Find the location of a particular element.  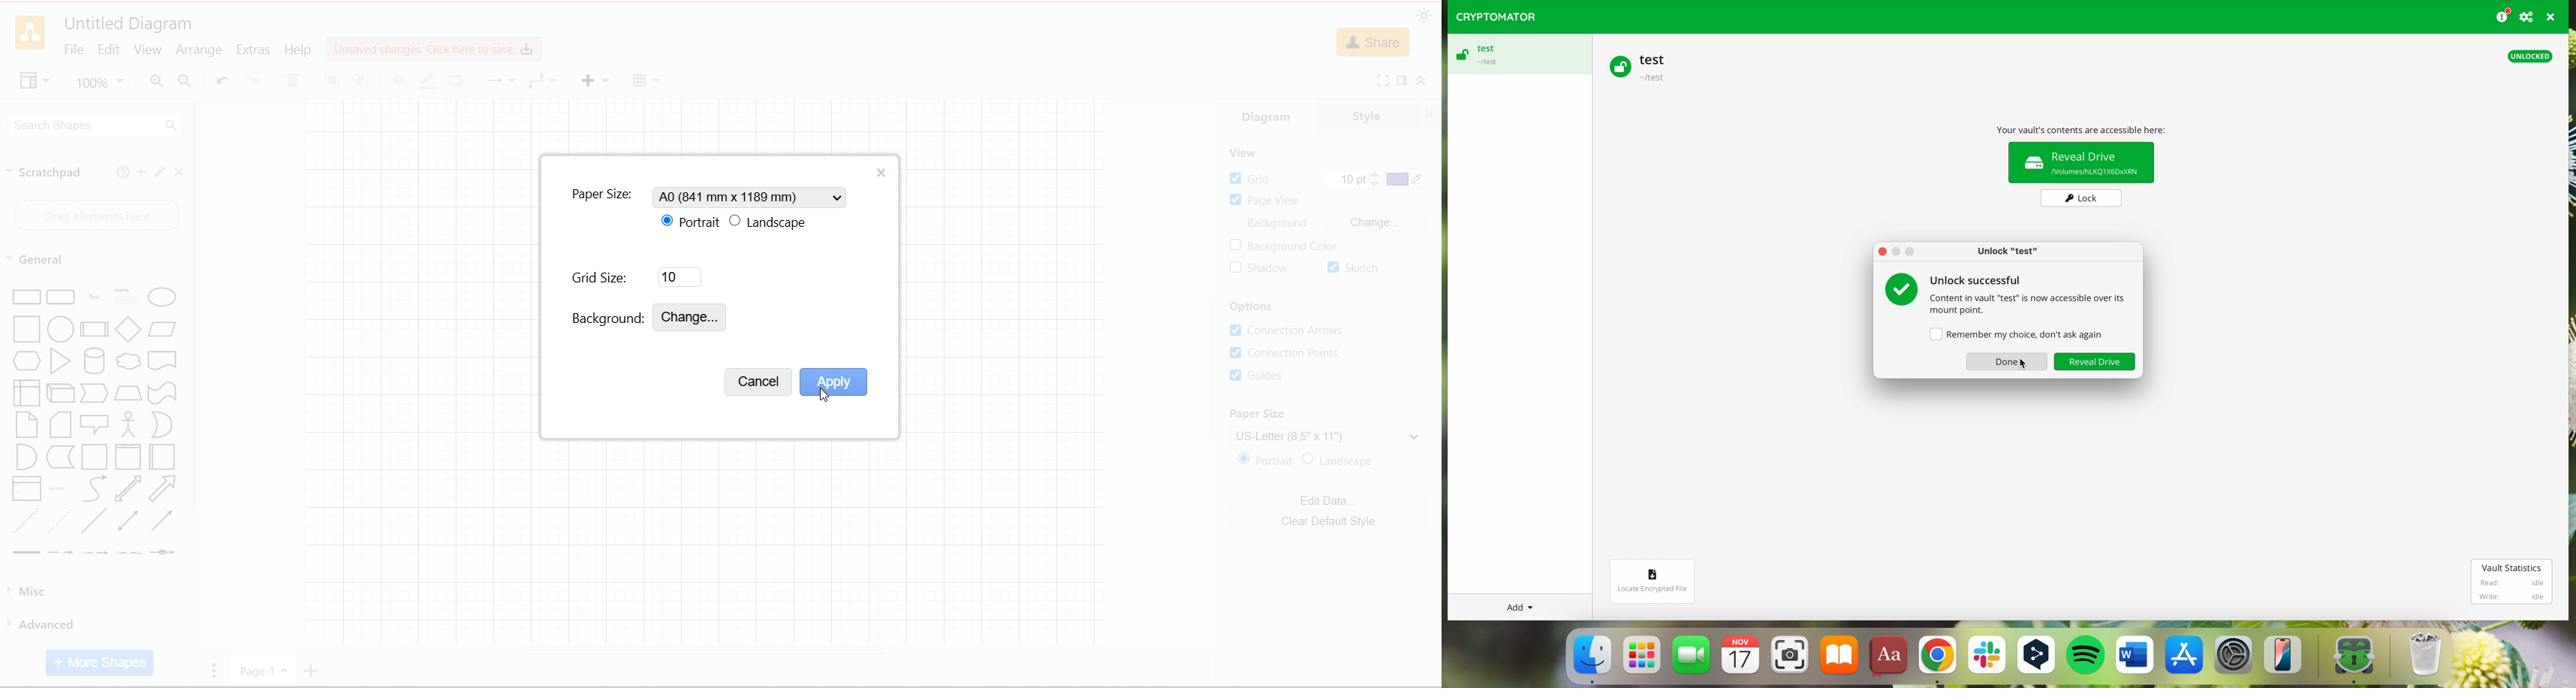

Ellipse is located at coordinates (163, 300).